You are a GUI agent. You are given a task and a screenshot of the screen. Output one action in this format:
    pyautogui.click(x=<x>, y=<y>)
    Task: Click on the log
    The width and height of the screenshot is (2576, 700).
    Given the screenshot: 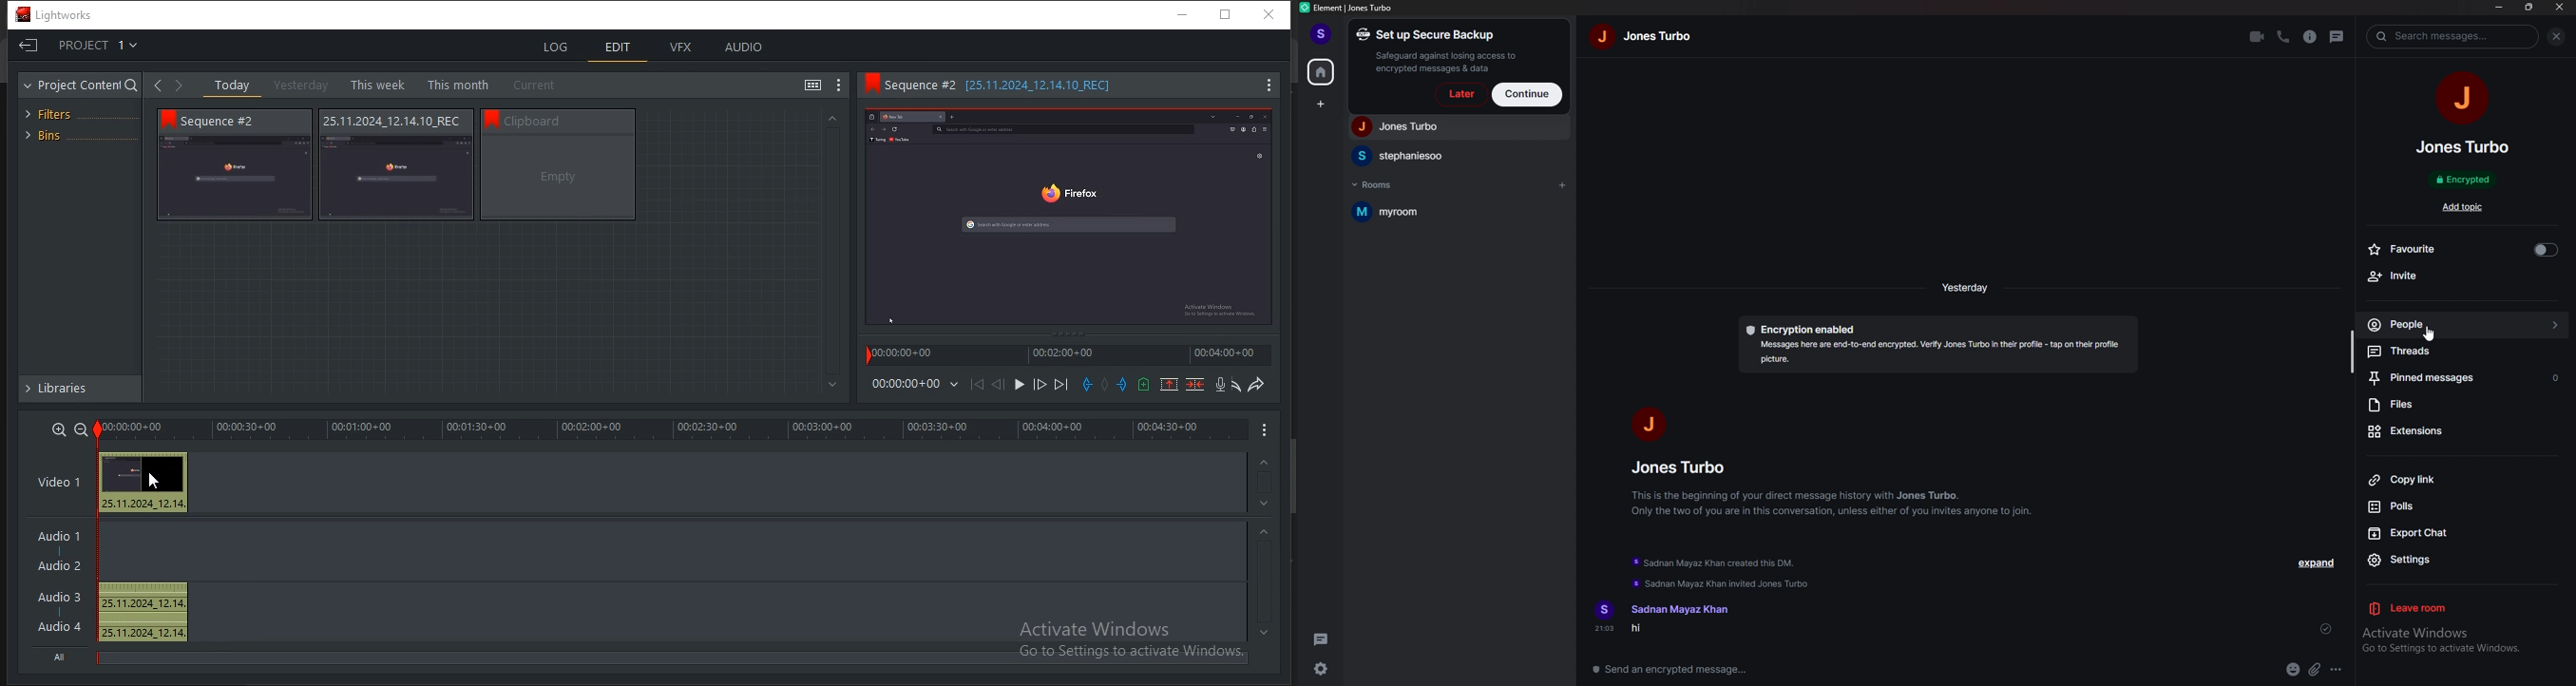 What is the action you would take?
    pyautogui.click(x=559, y=46)
    